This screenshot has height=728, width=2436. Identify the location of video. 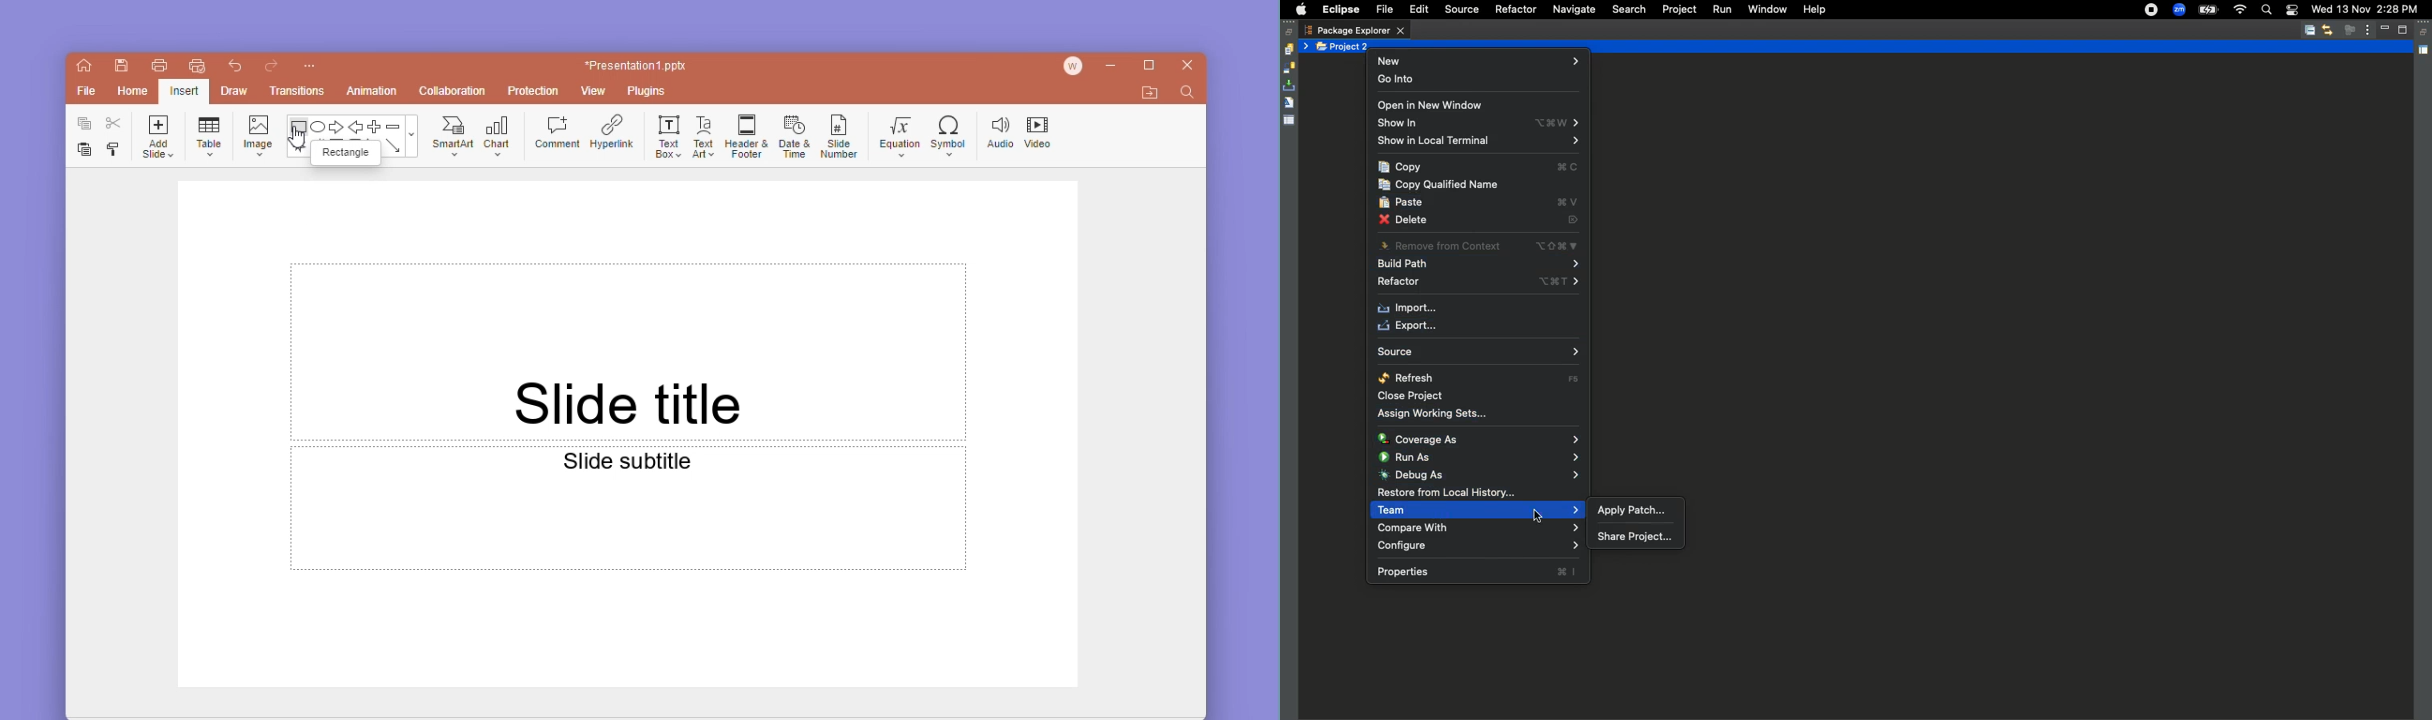
(1041, 130).